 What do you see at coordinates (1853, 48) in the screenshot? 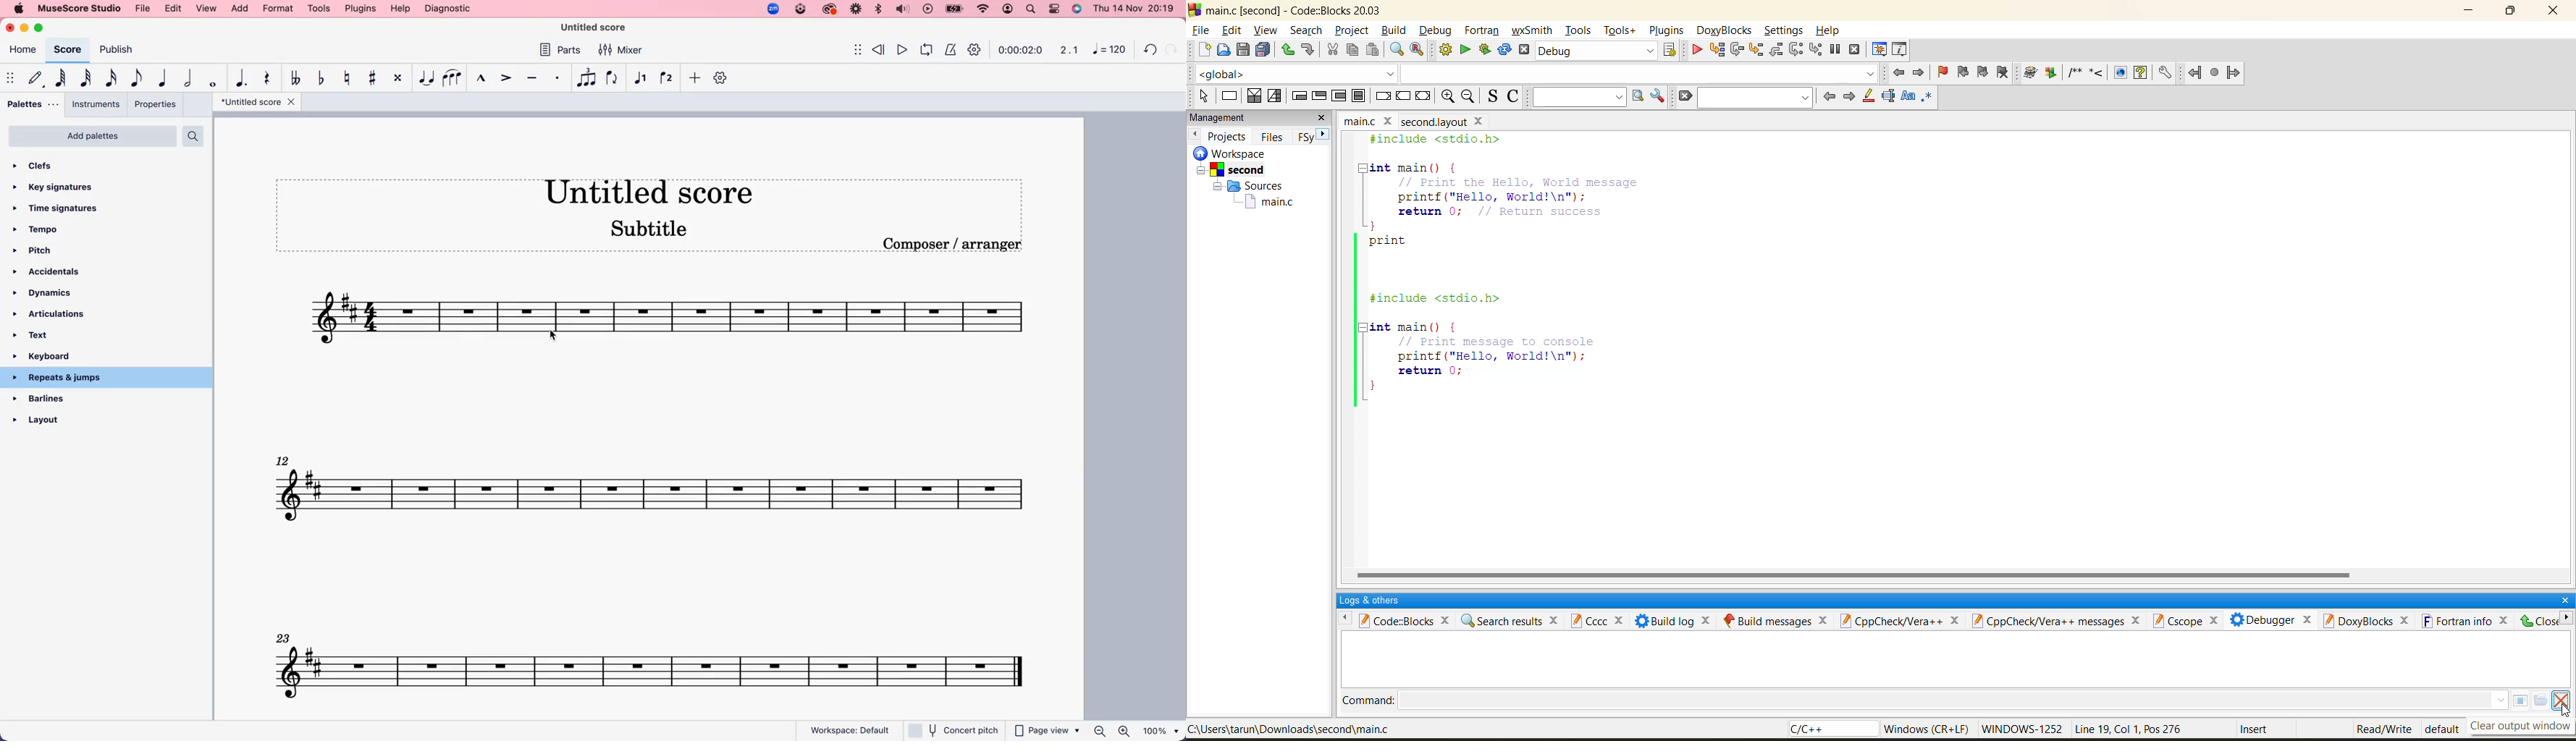
I see `stop debugger` at bounding box center [1853, 48].